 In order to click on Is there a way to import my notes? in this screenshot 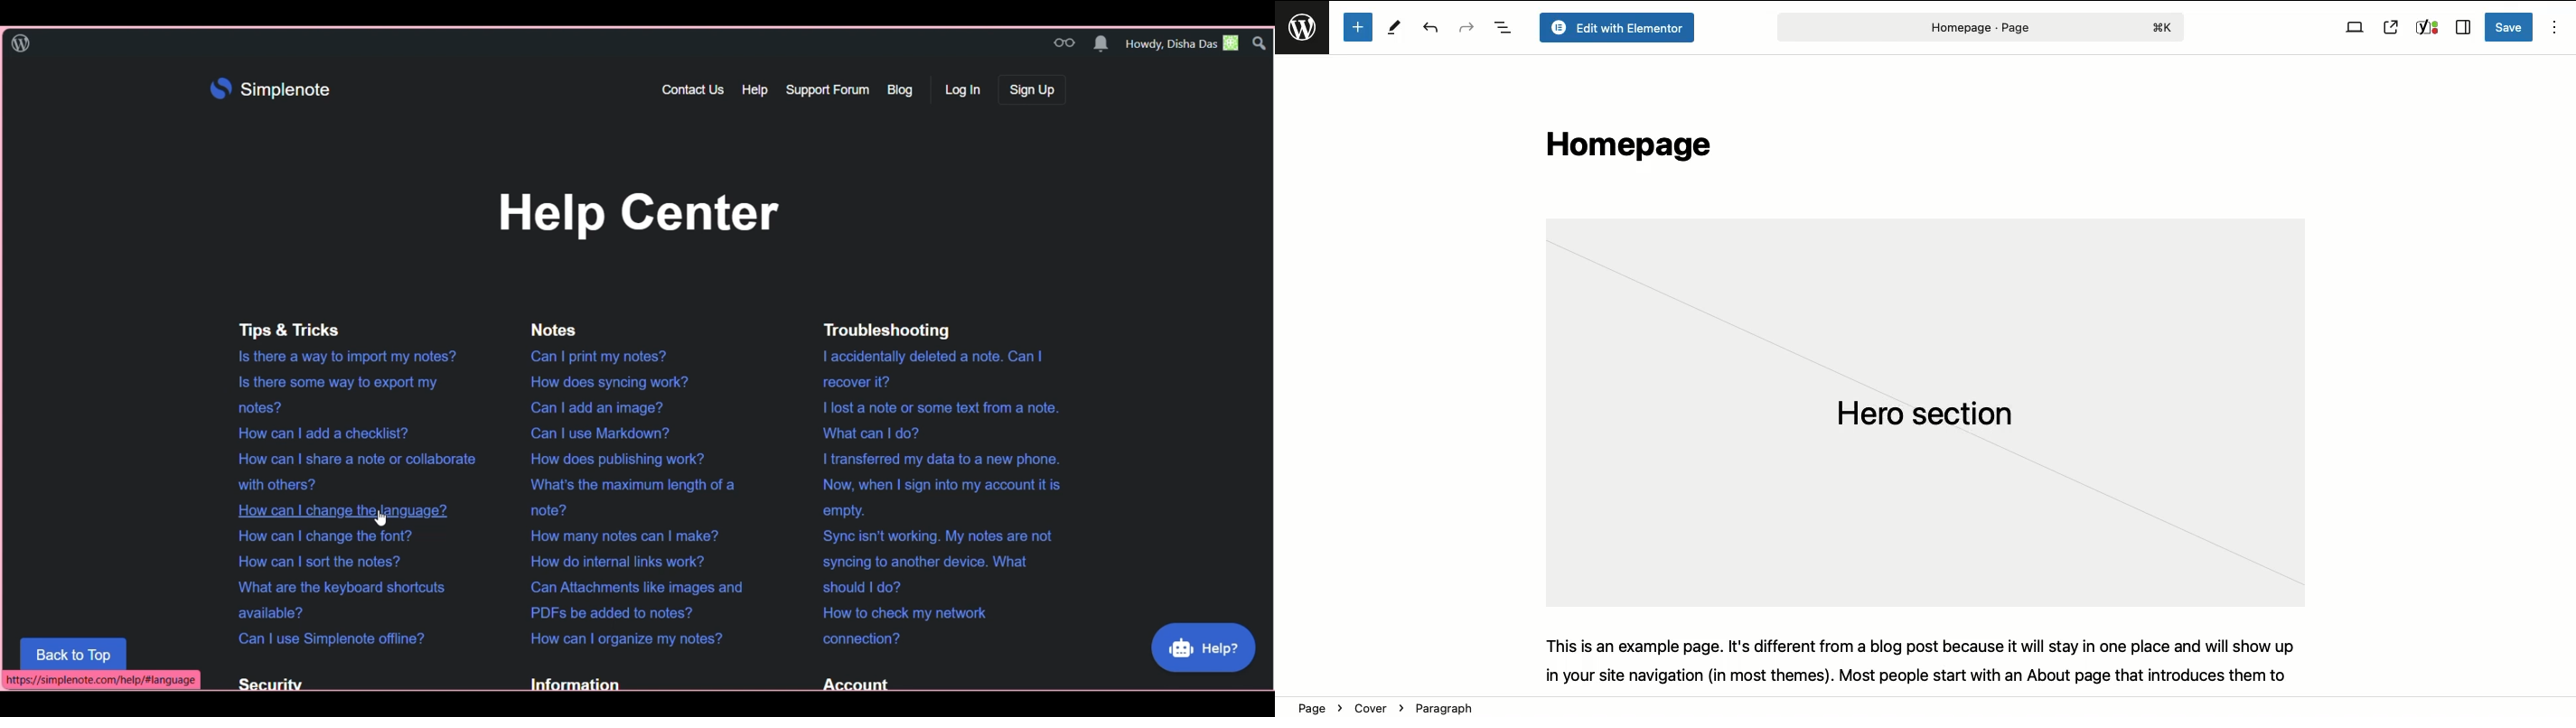, I will do `click(341, 358)`.